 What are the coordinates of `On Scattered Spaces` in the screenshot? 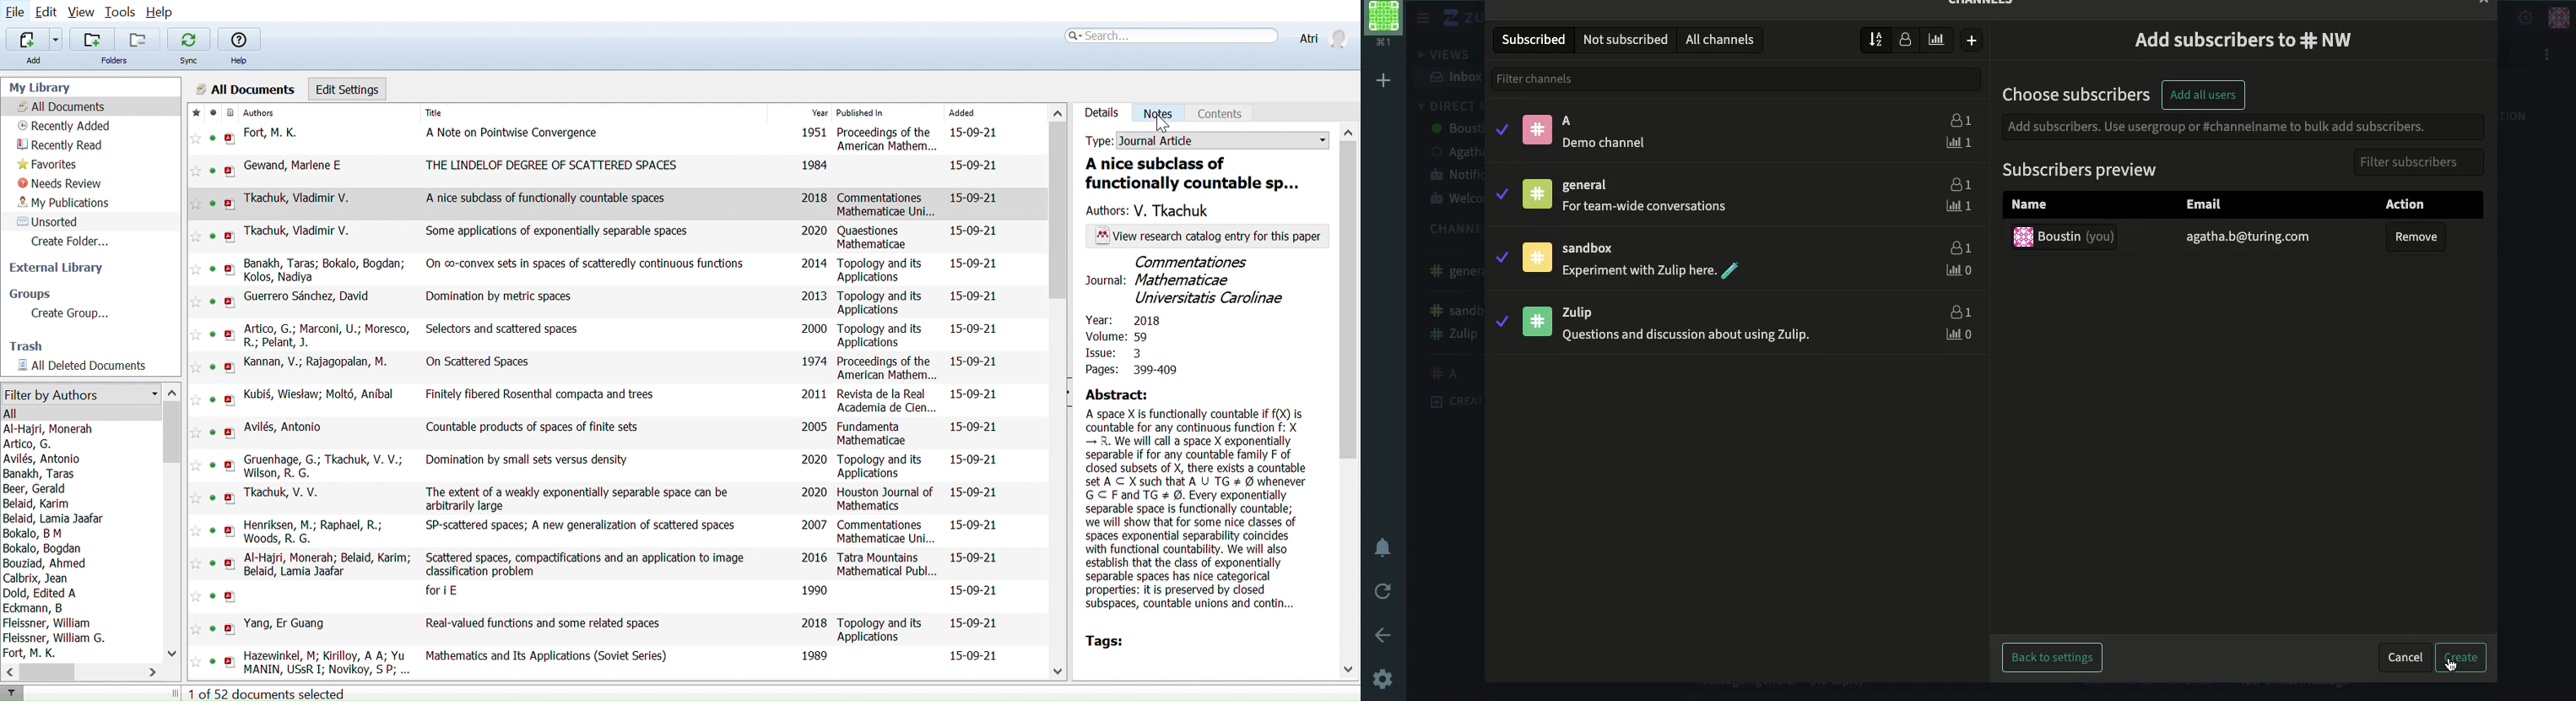 It's located at (482, 361).